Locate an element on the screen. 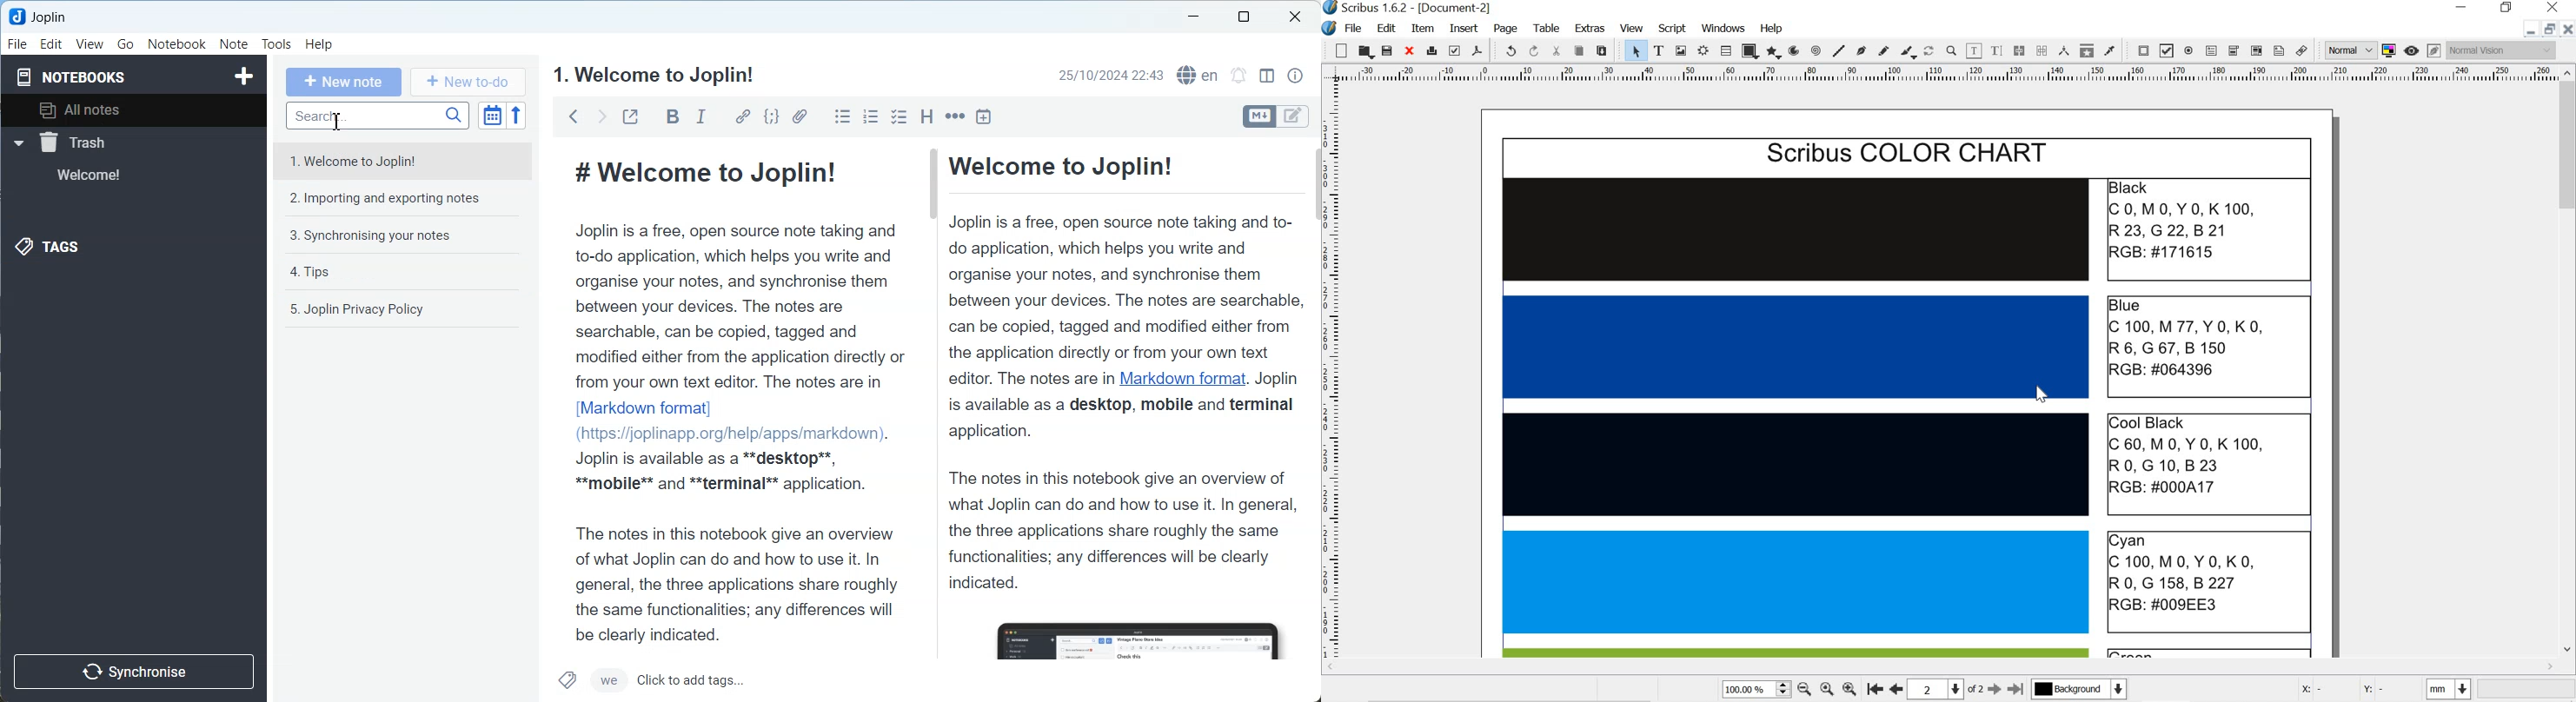  open is located at coordinates (1365, 52).